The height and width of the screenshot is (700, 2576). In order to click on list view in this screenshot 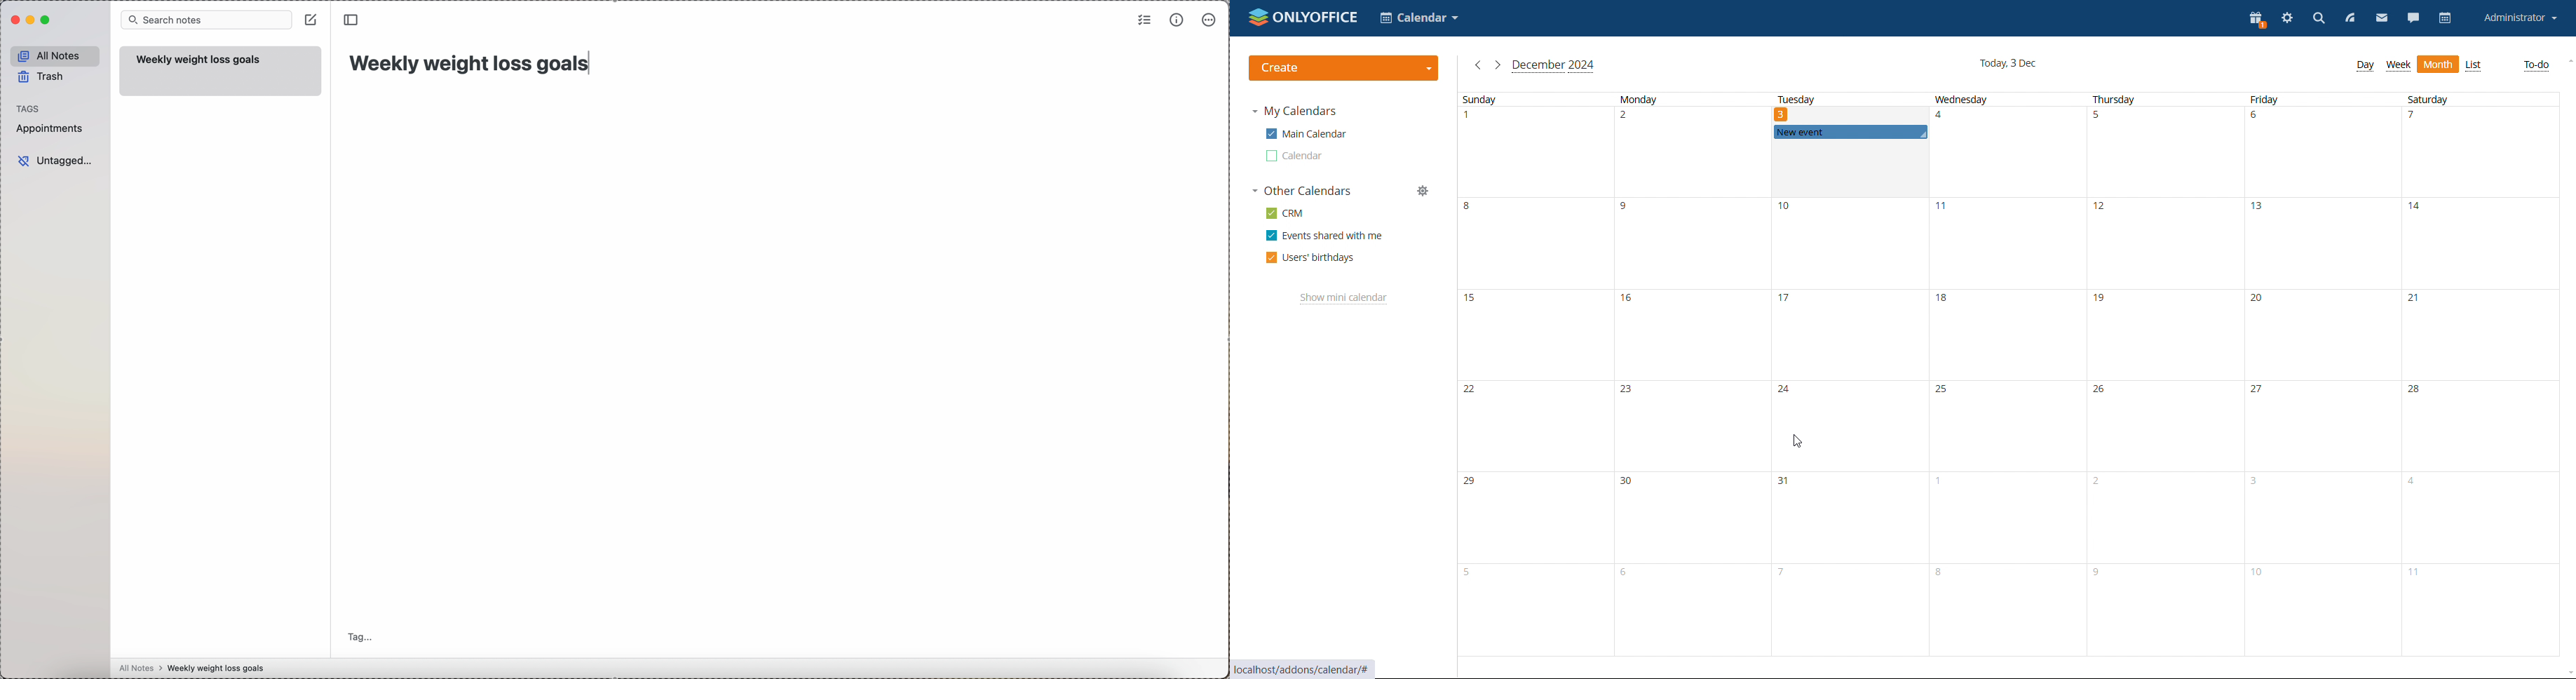, I will do `click(2474, 65)`.